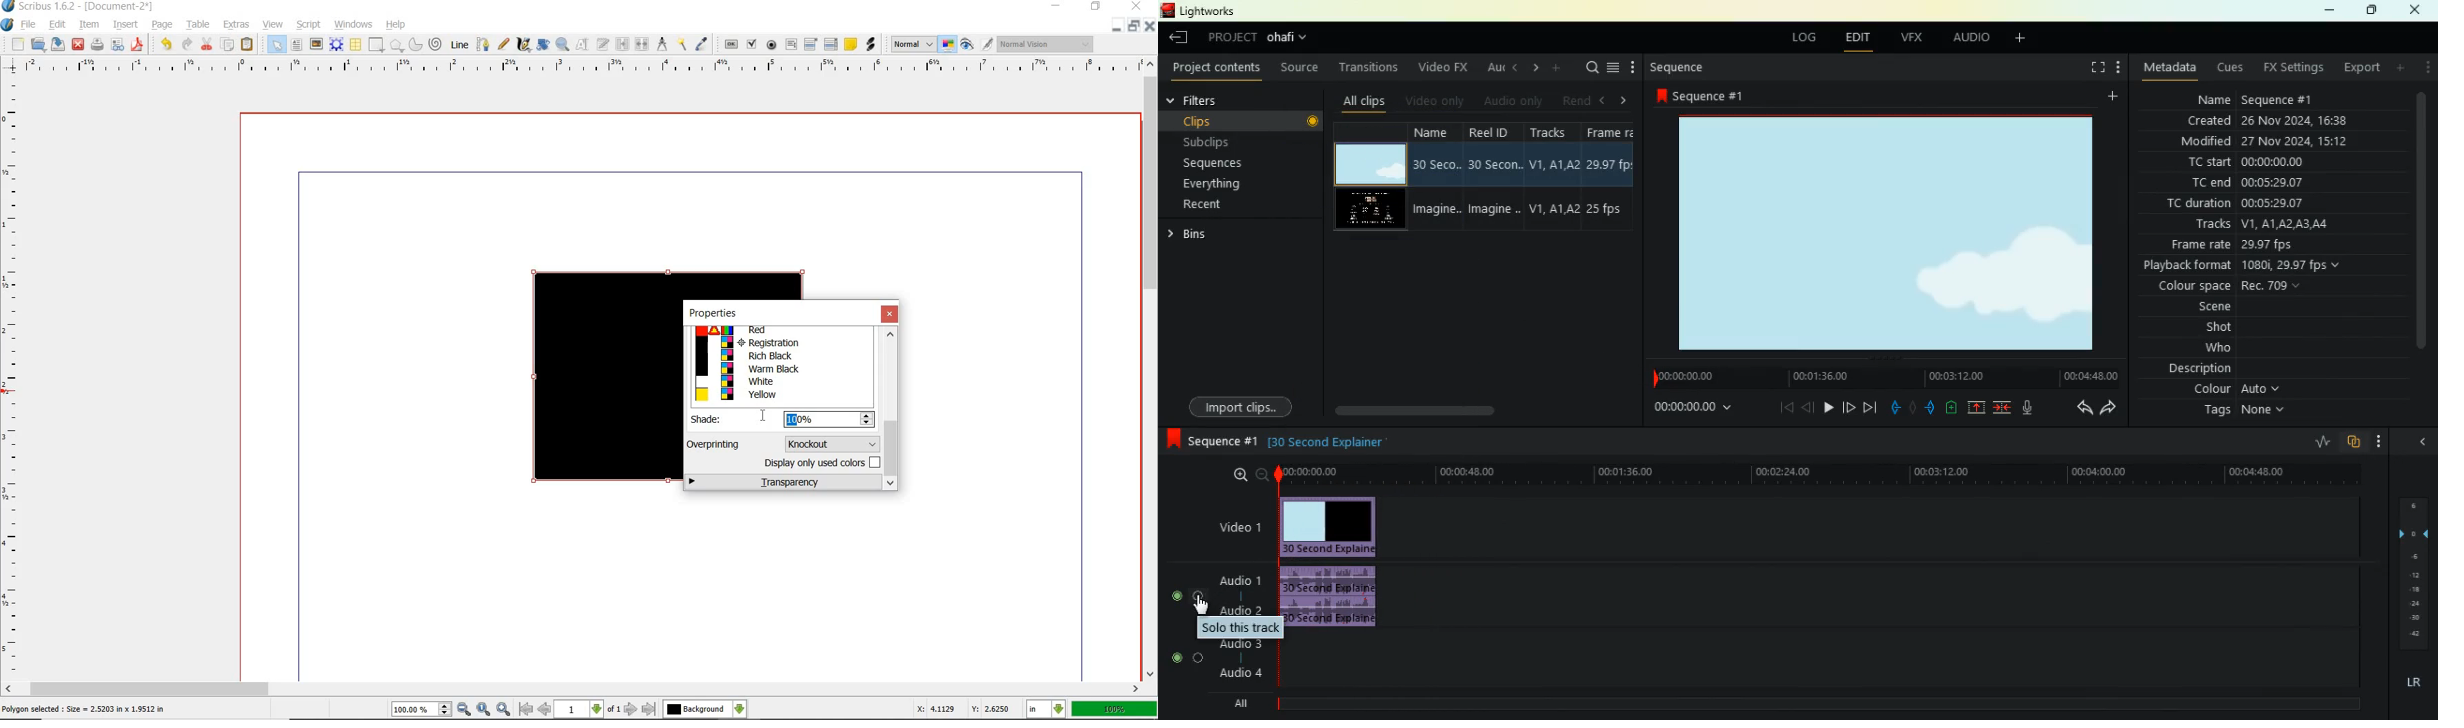  What do you see at coordinates (1621, 98) in the screenshot?
I see `right` at bounding box center [1621, 98].